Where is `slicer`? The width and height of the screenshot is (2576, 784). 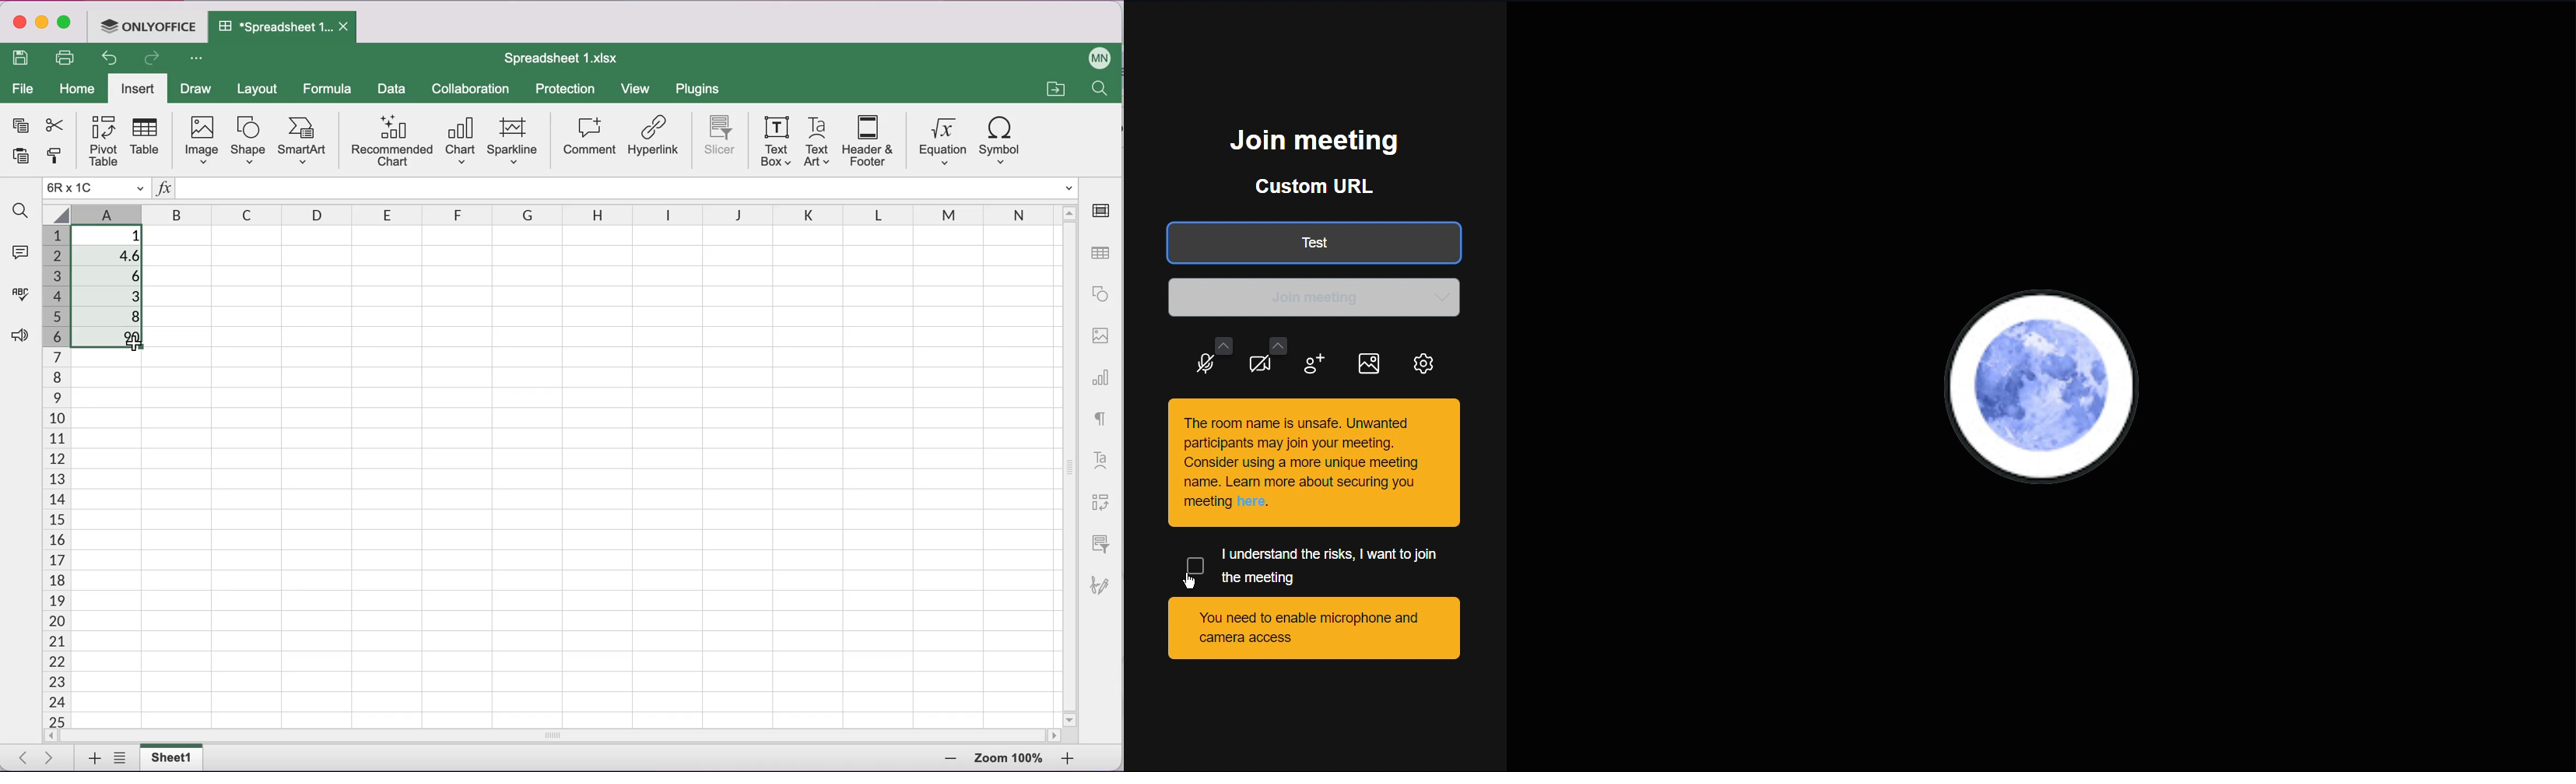 slicer is located at coordinates (1099, 547).